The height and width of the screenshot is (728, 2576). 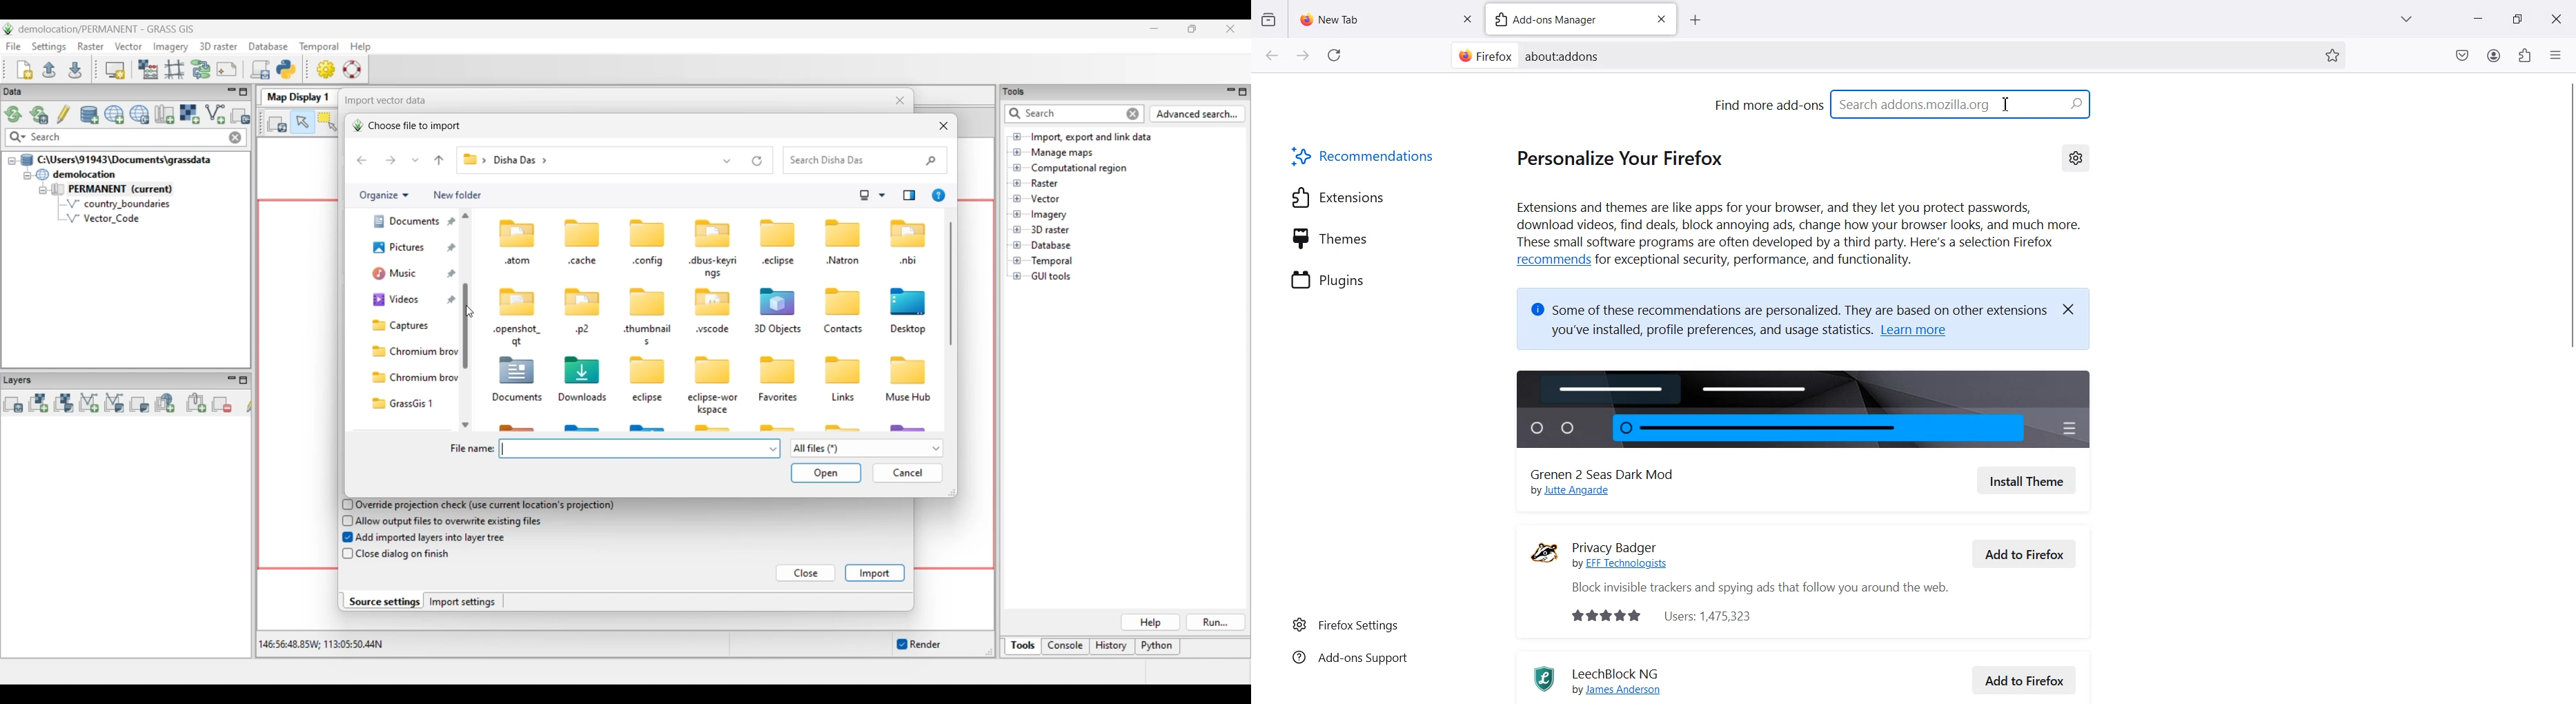 I want to click on Firefox, so click(x=1483, y=55).